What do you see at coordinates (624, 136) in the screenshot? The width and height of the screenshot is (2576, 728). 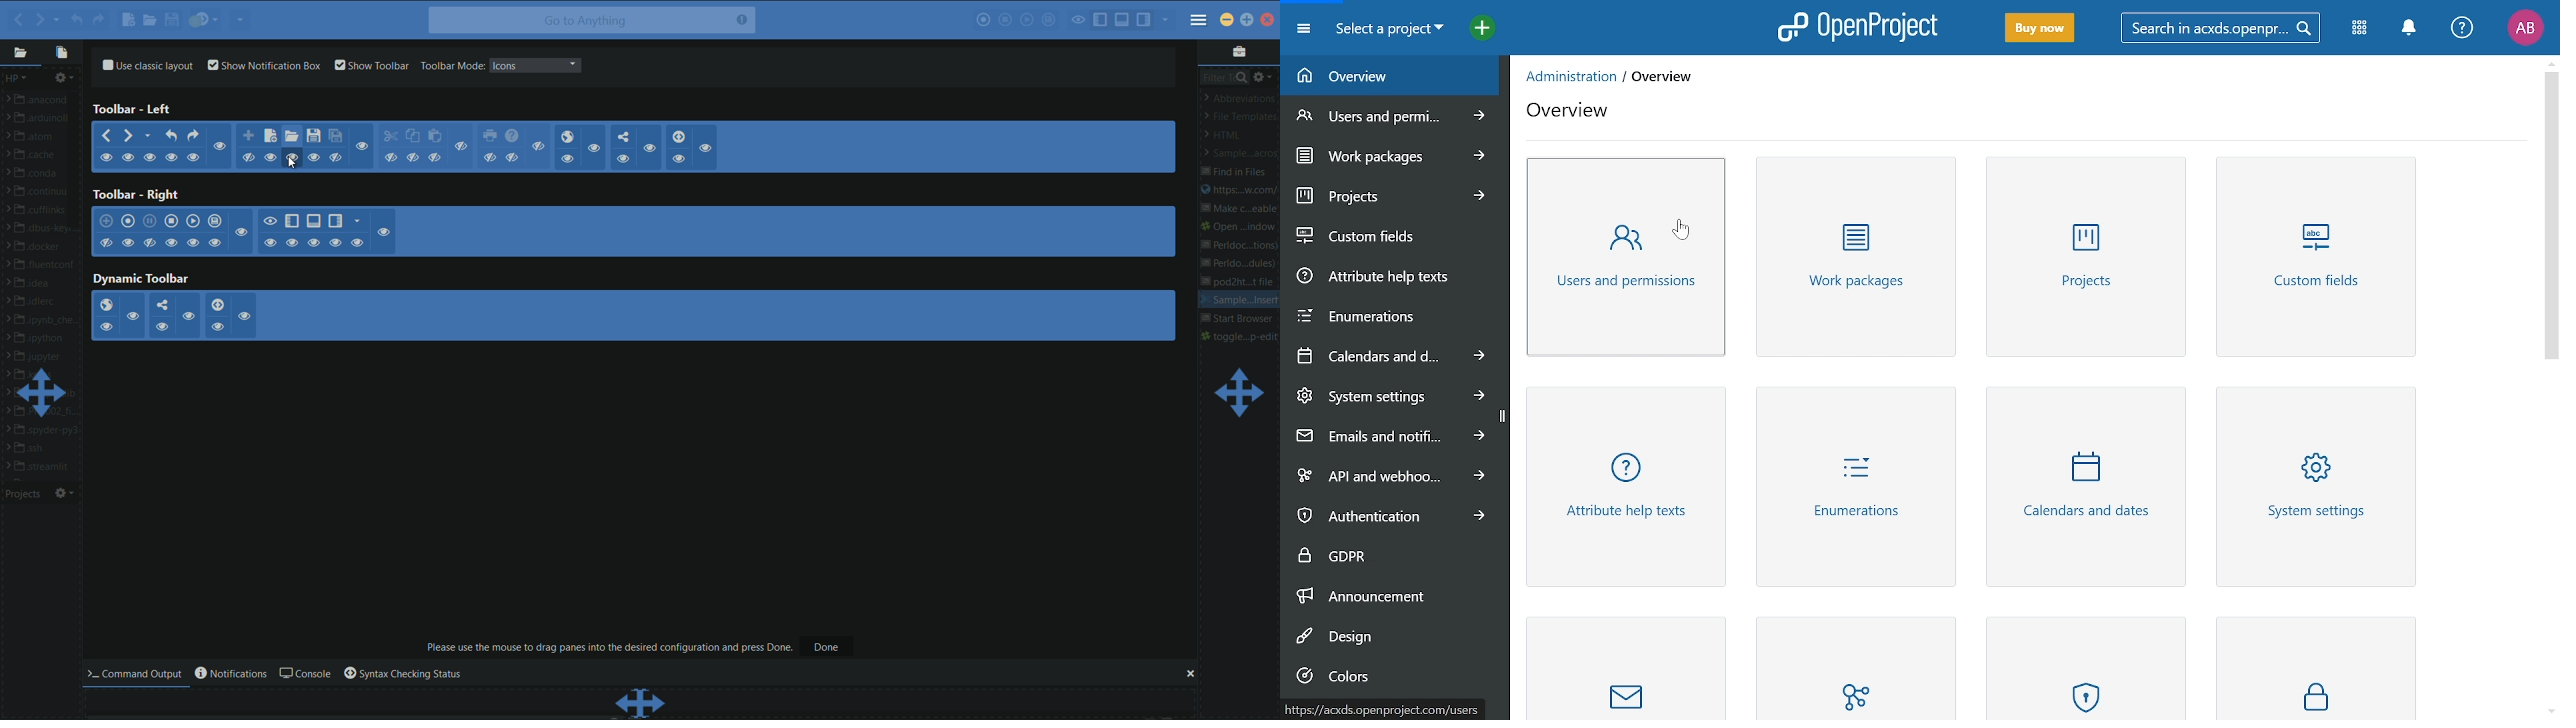 I see `share current file` at bounding box center [624, 136].